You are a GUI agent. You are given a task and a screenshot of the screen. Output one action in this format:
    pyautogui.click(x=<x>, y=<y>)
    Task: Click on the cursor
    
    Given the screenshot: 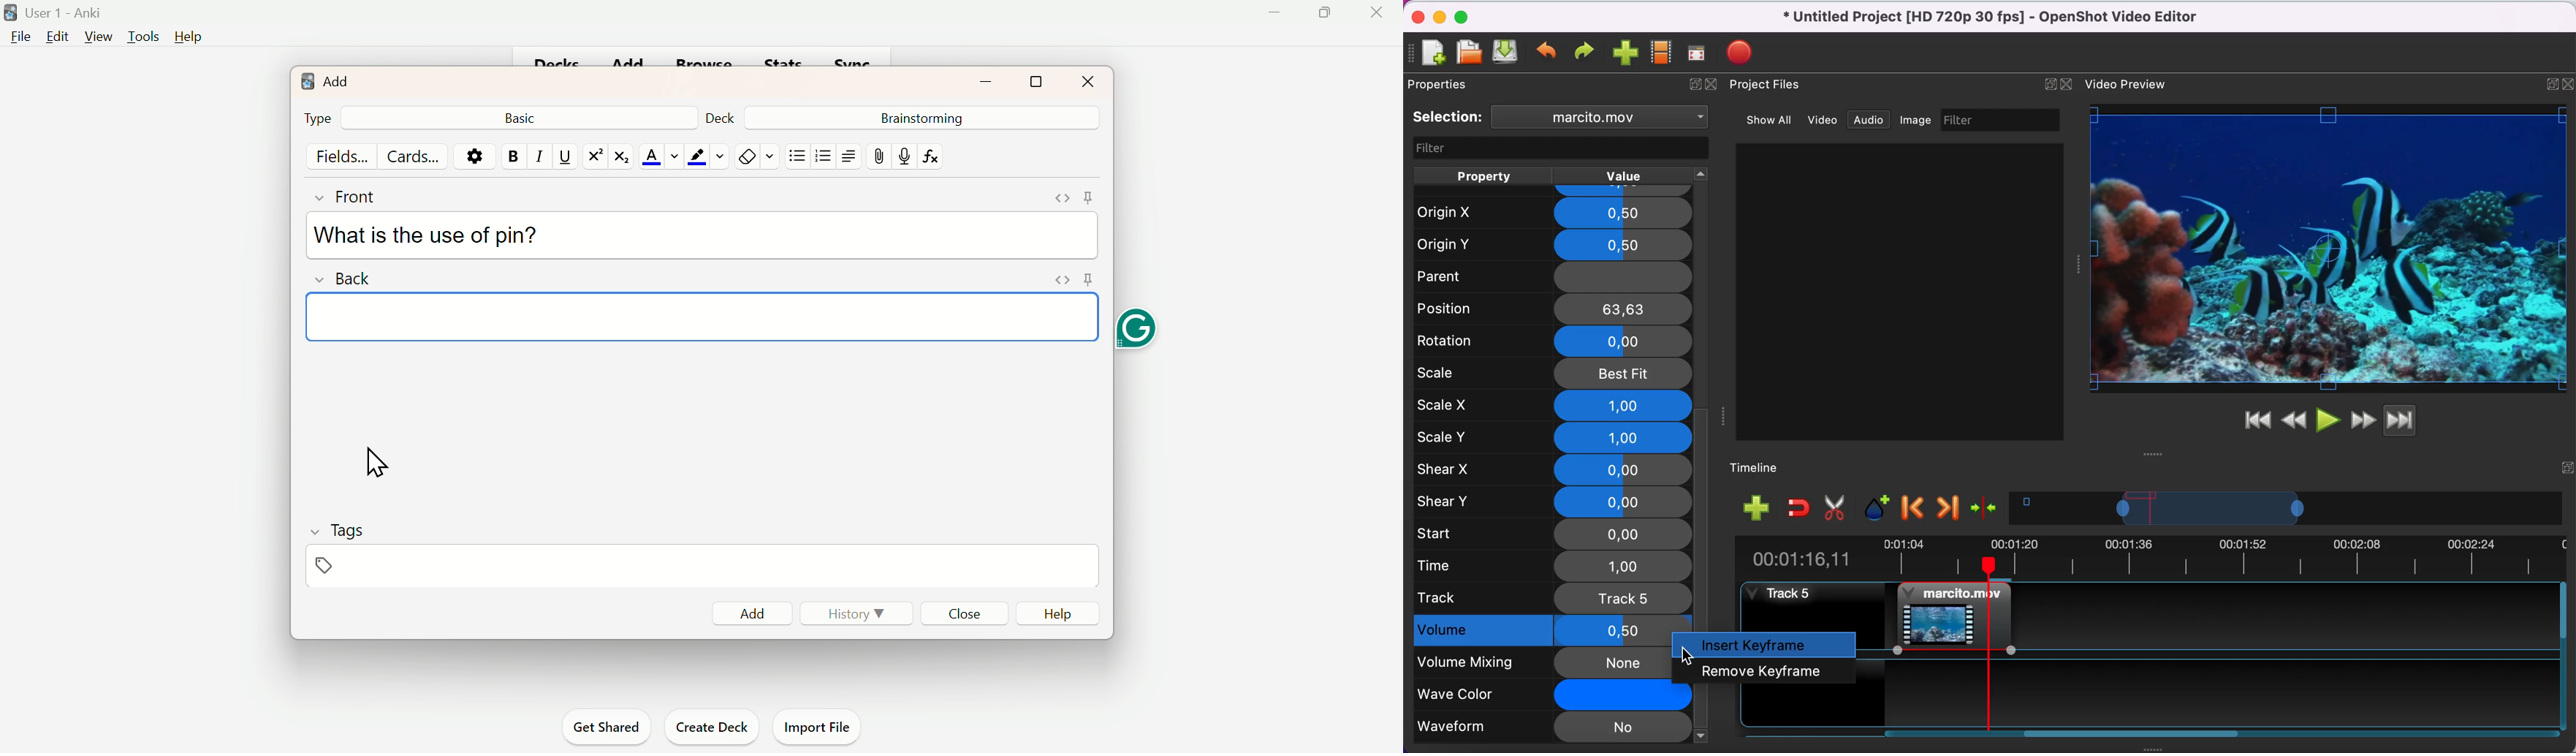 What is the action you would take?
    pyautogui.click(x=373, y=463)
    